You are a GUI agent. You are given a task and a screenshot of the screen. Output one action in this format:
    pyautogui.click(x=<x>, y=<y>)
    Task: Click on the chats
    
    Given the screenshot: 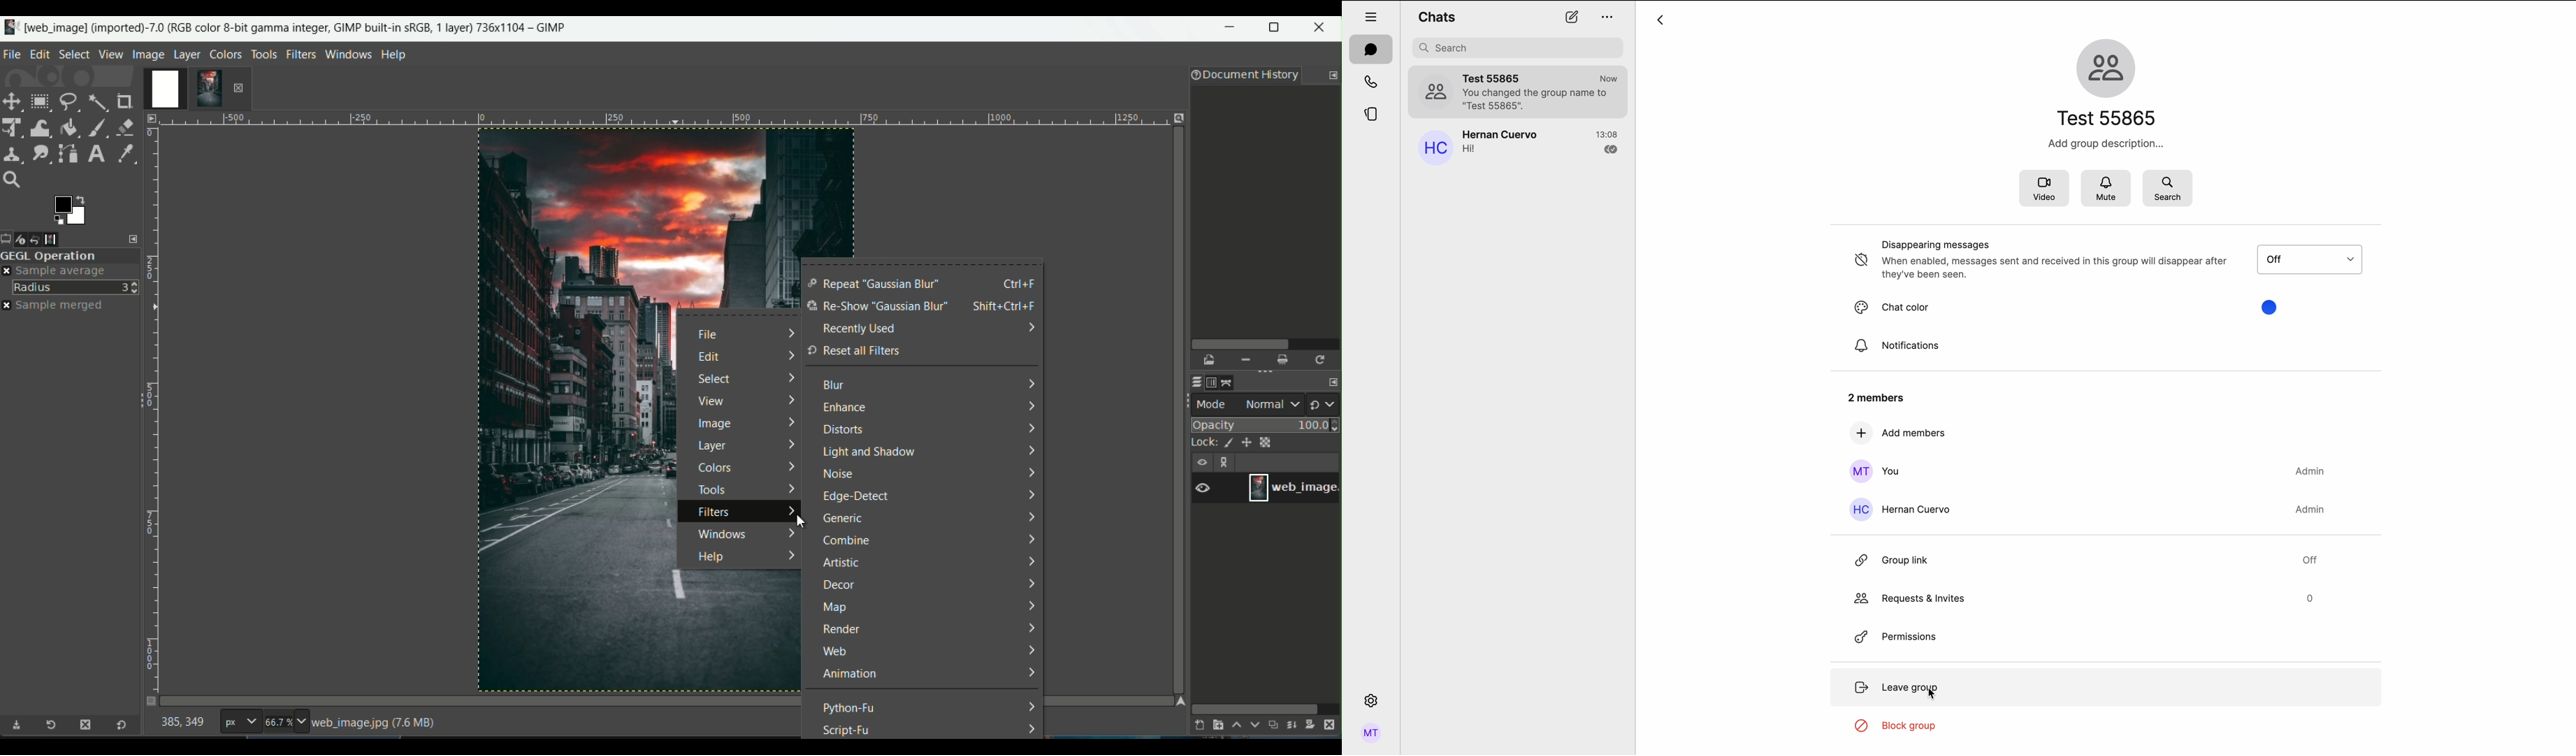 What is the action you would take?
    pyautogui.click(x=1437, y=16)
    